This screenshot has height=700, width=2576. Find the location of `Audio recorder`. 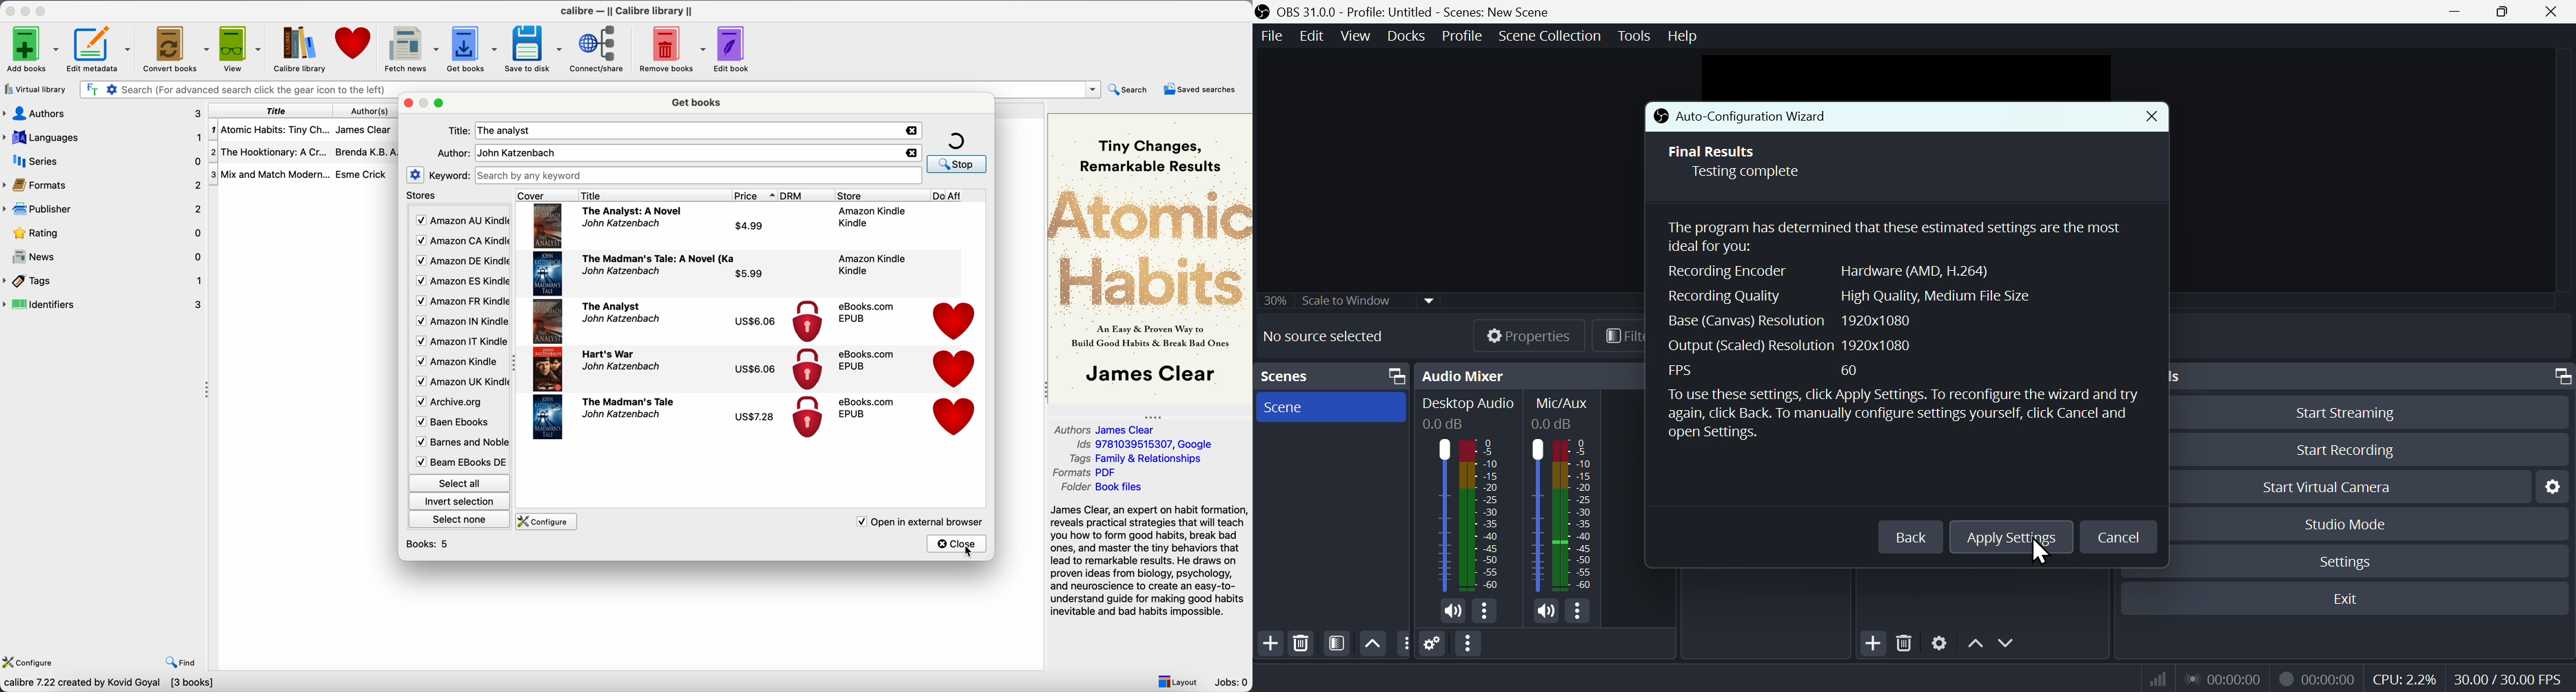

Audio recorder is located at coordinates (2222, 678).